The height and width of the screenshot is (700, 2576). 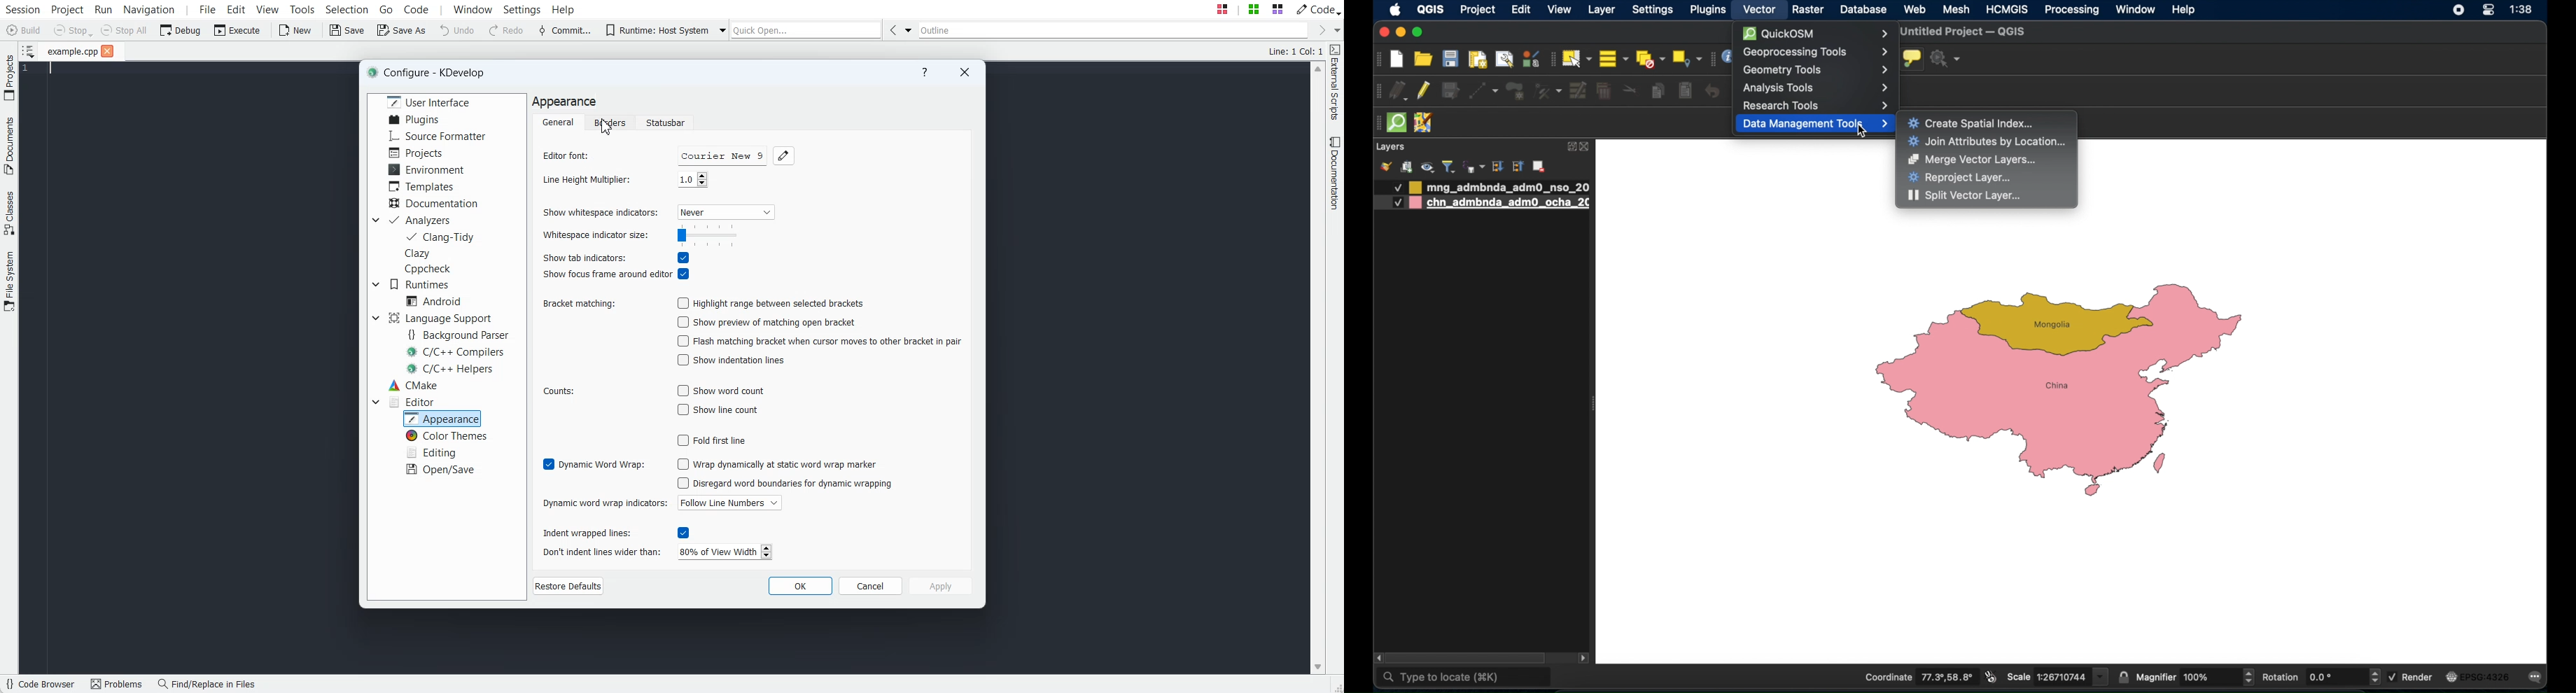 I want to click on Join Attributes by Location..., so click(x=1990, y=140).